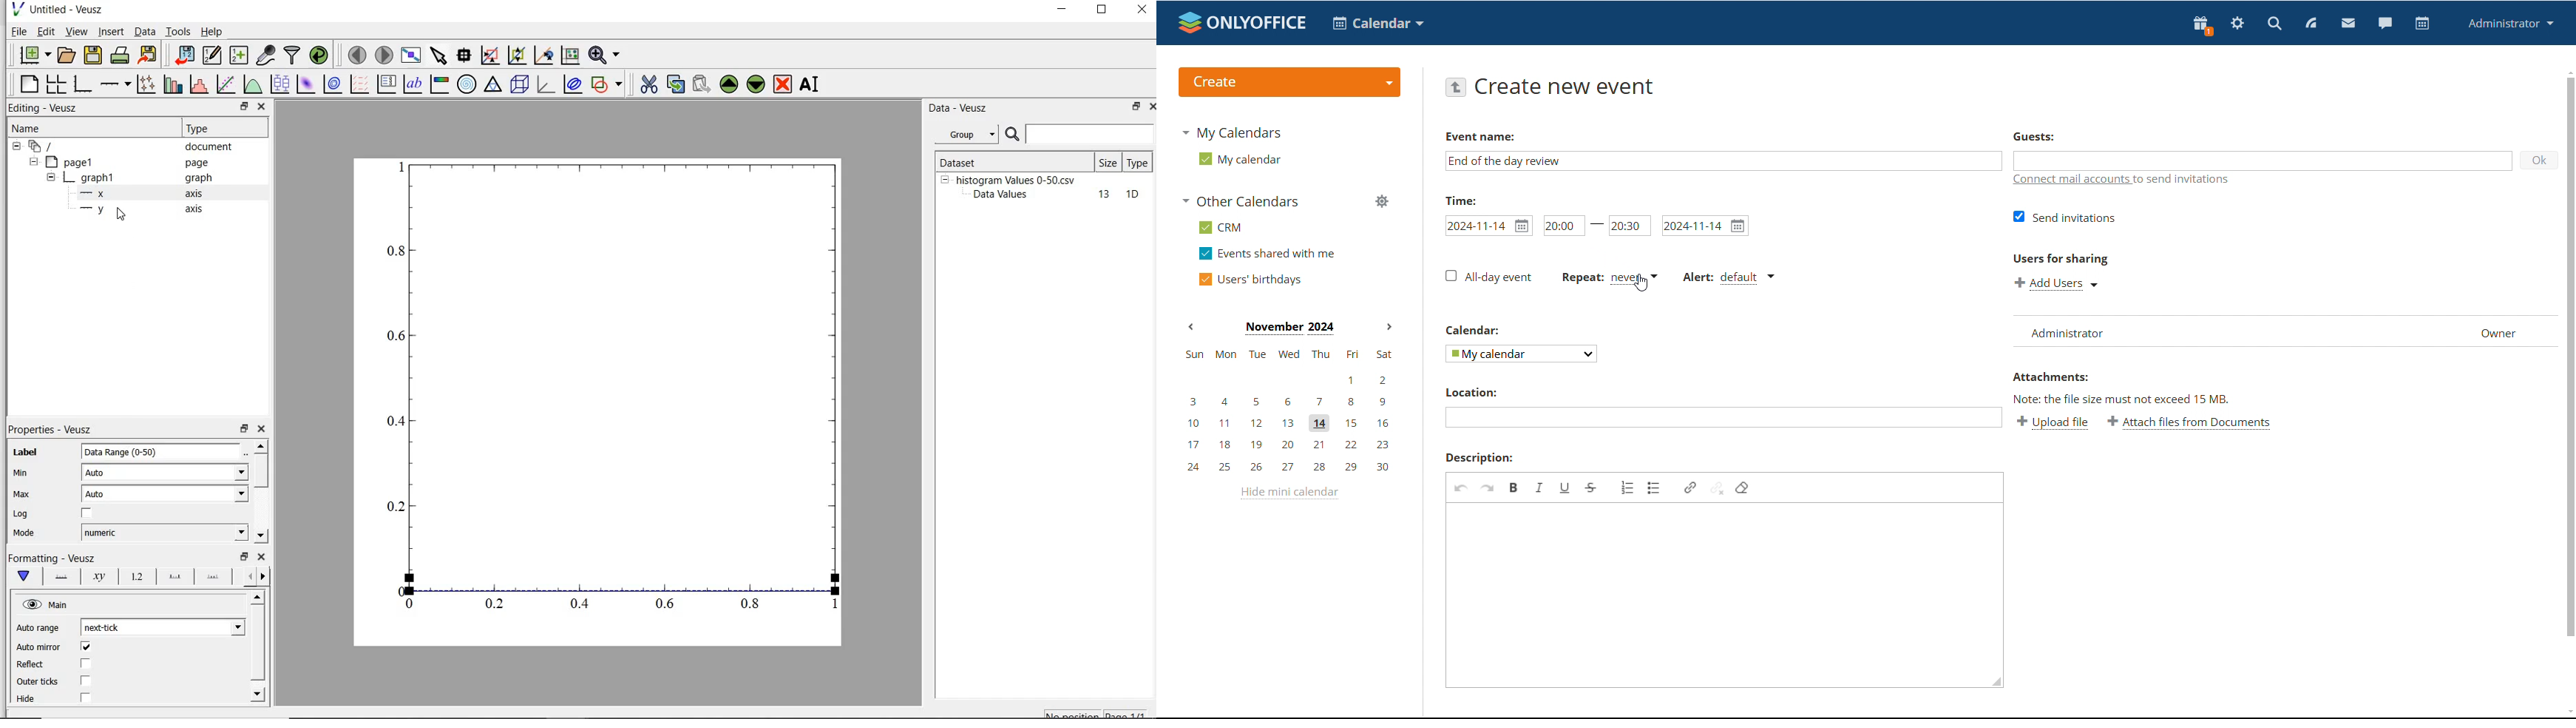 The image size is (2576, 728). Describe the element at coordinates (965, 134) in the screenshot. I see `group` at that location.